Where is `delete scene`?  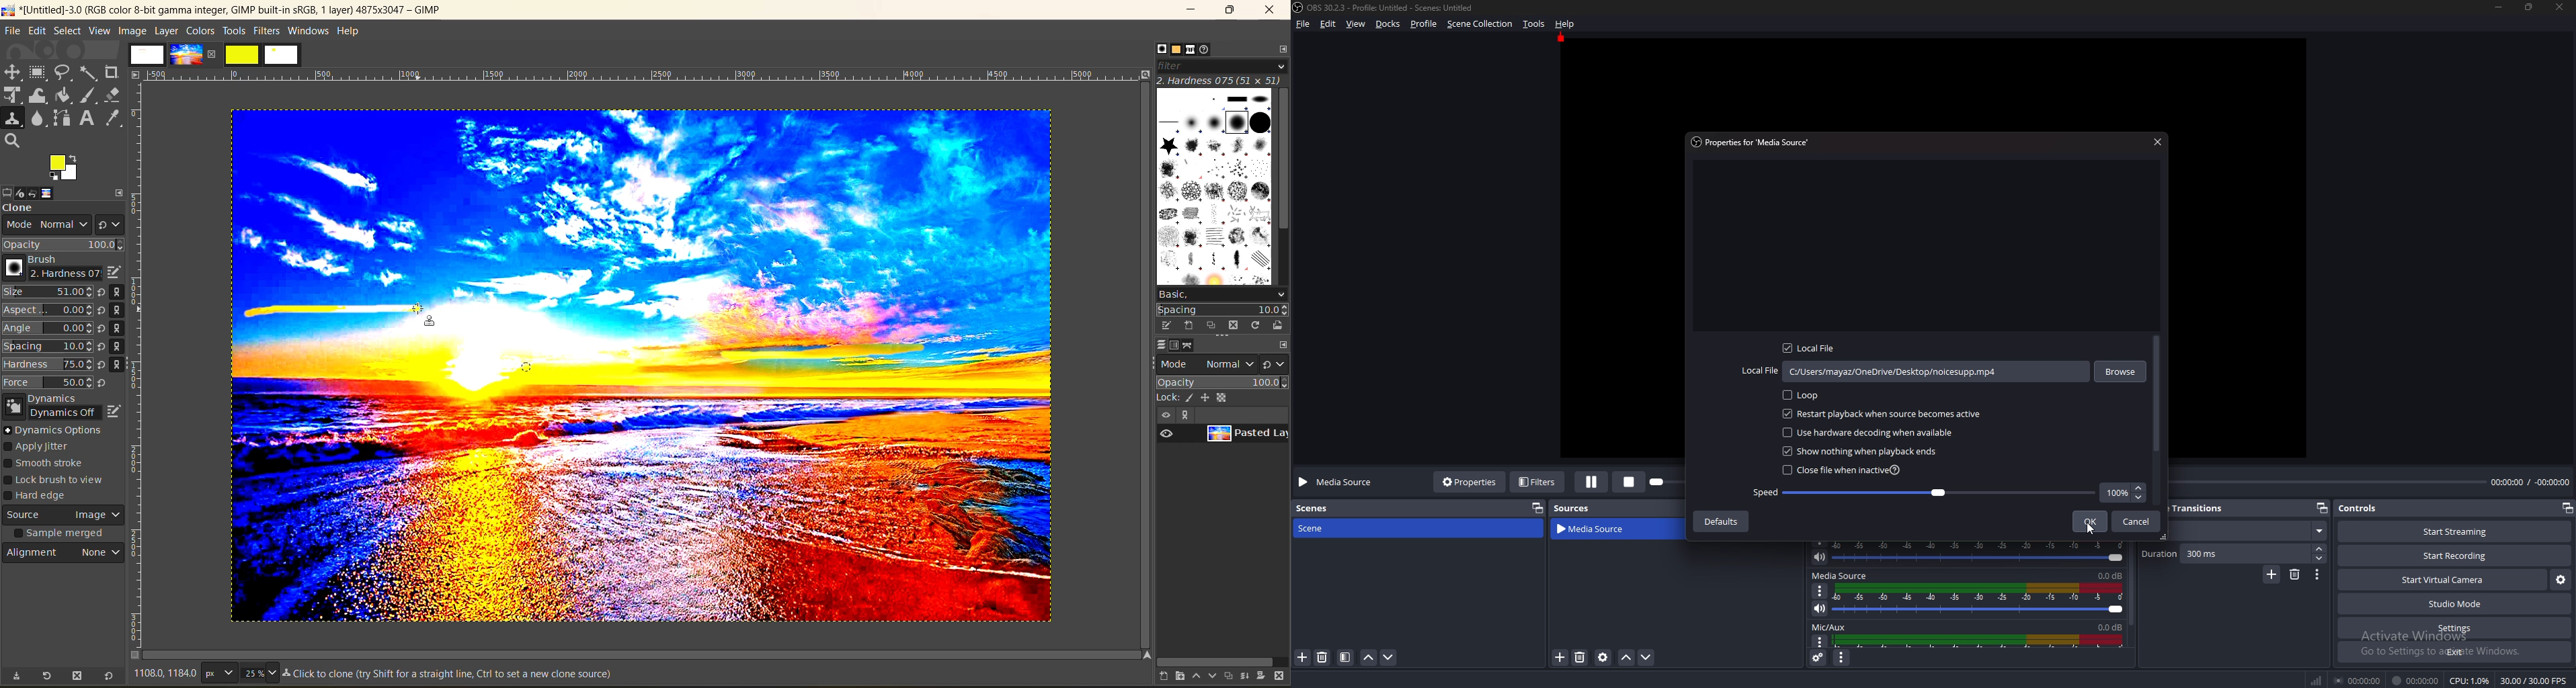 delete scene is located at coordinates (1323, 657).